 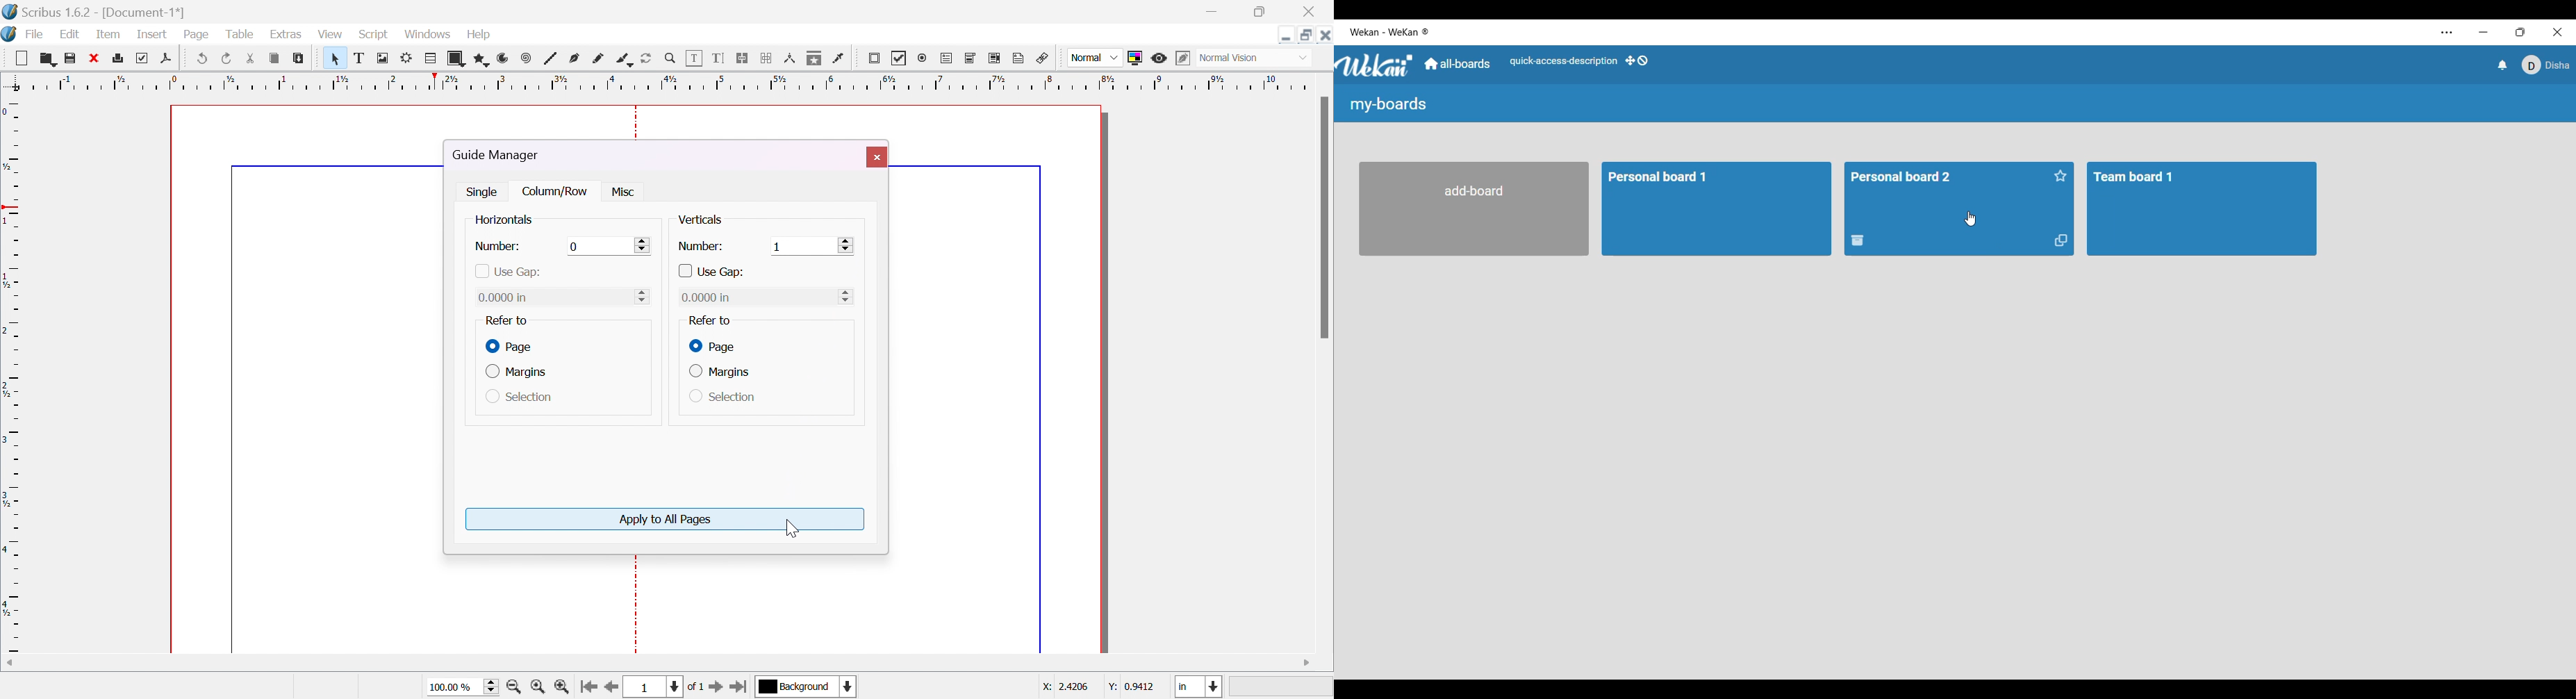 I want to click on rotate item, so click(x=646, y=59).